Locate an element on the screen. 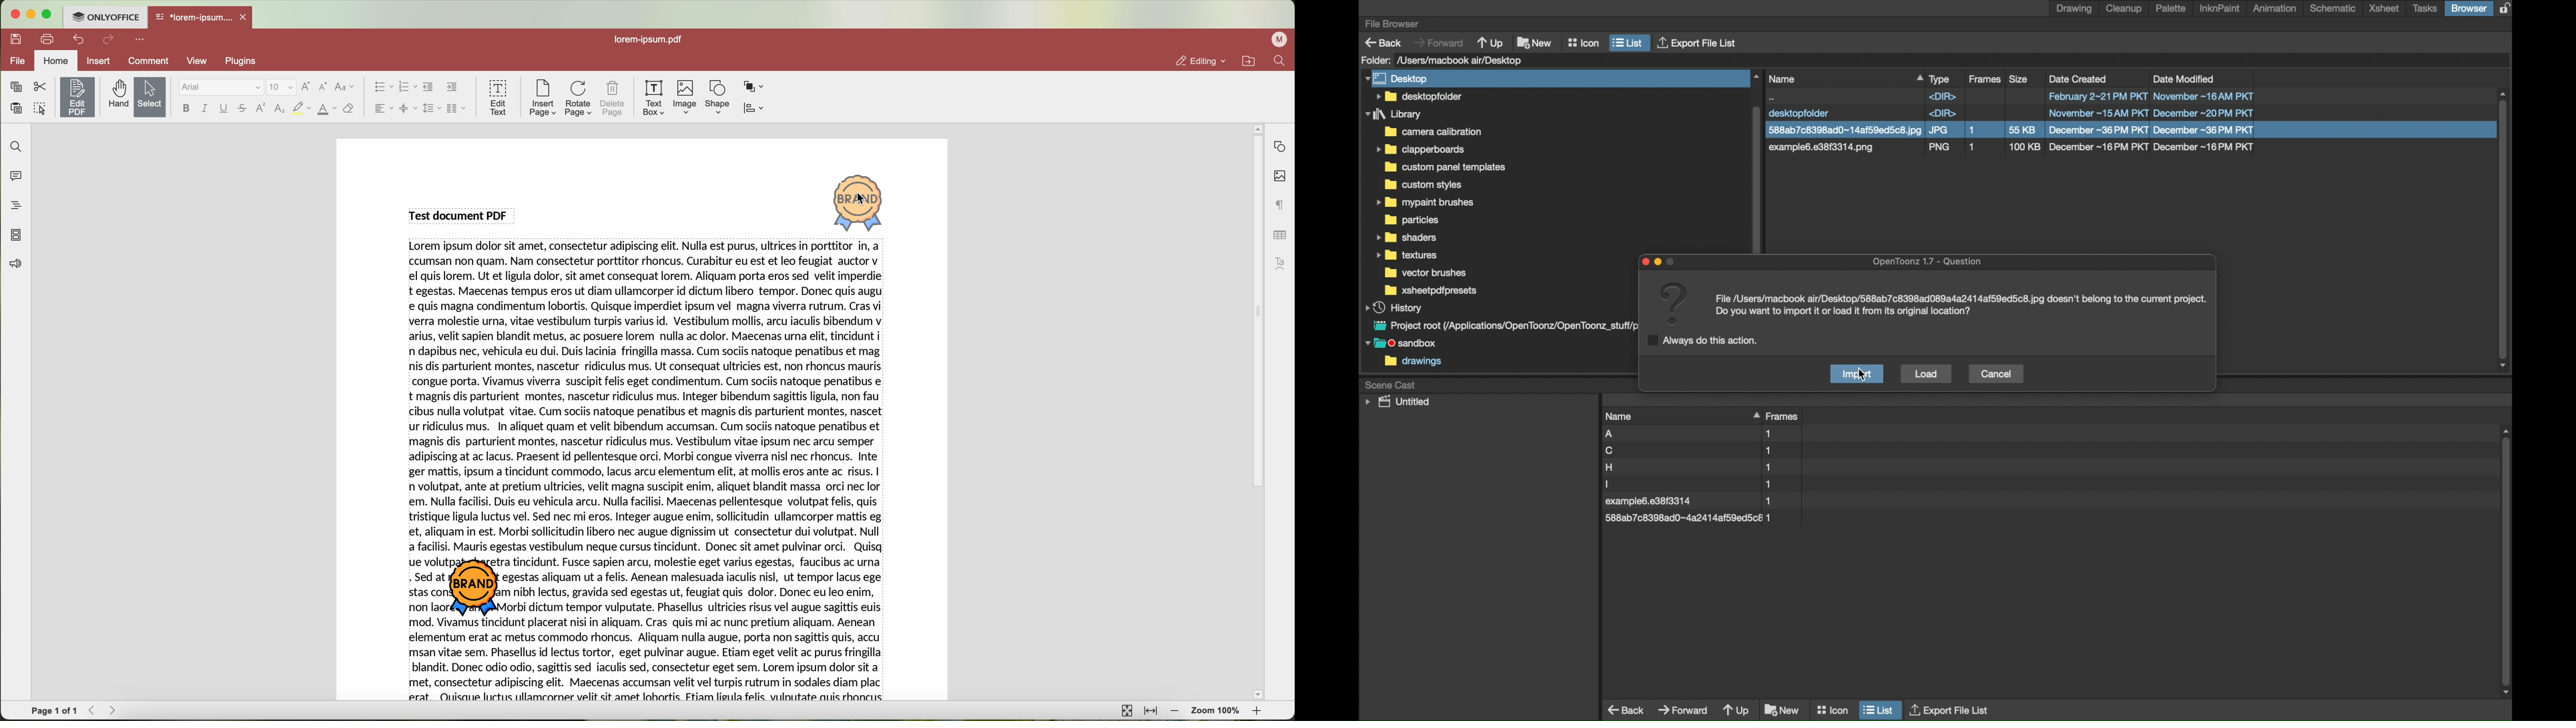  clear style is located at coordinates (349, 109).